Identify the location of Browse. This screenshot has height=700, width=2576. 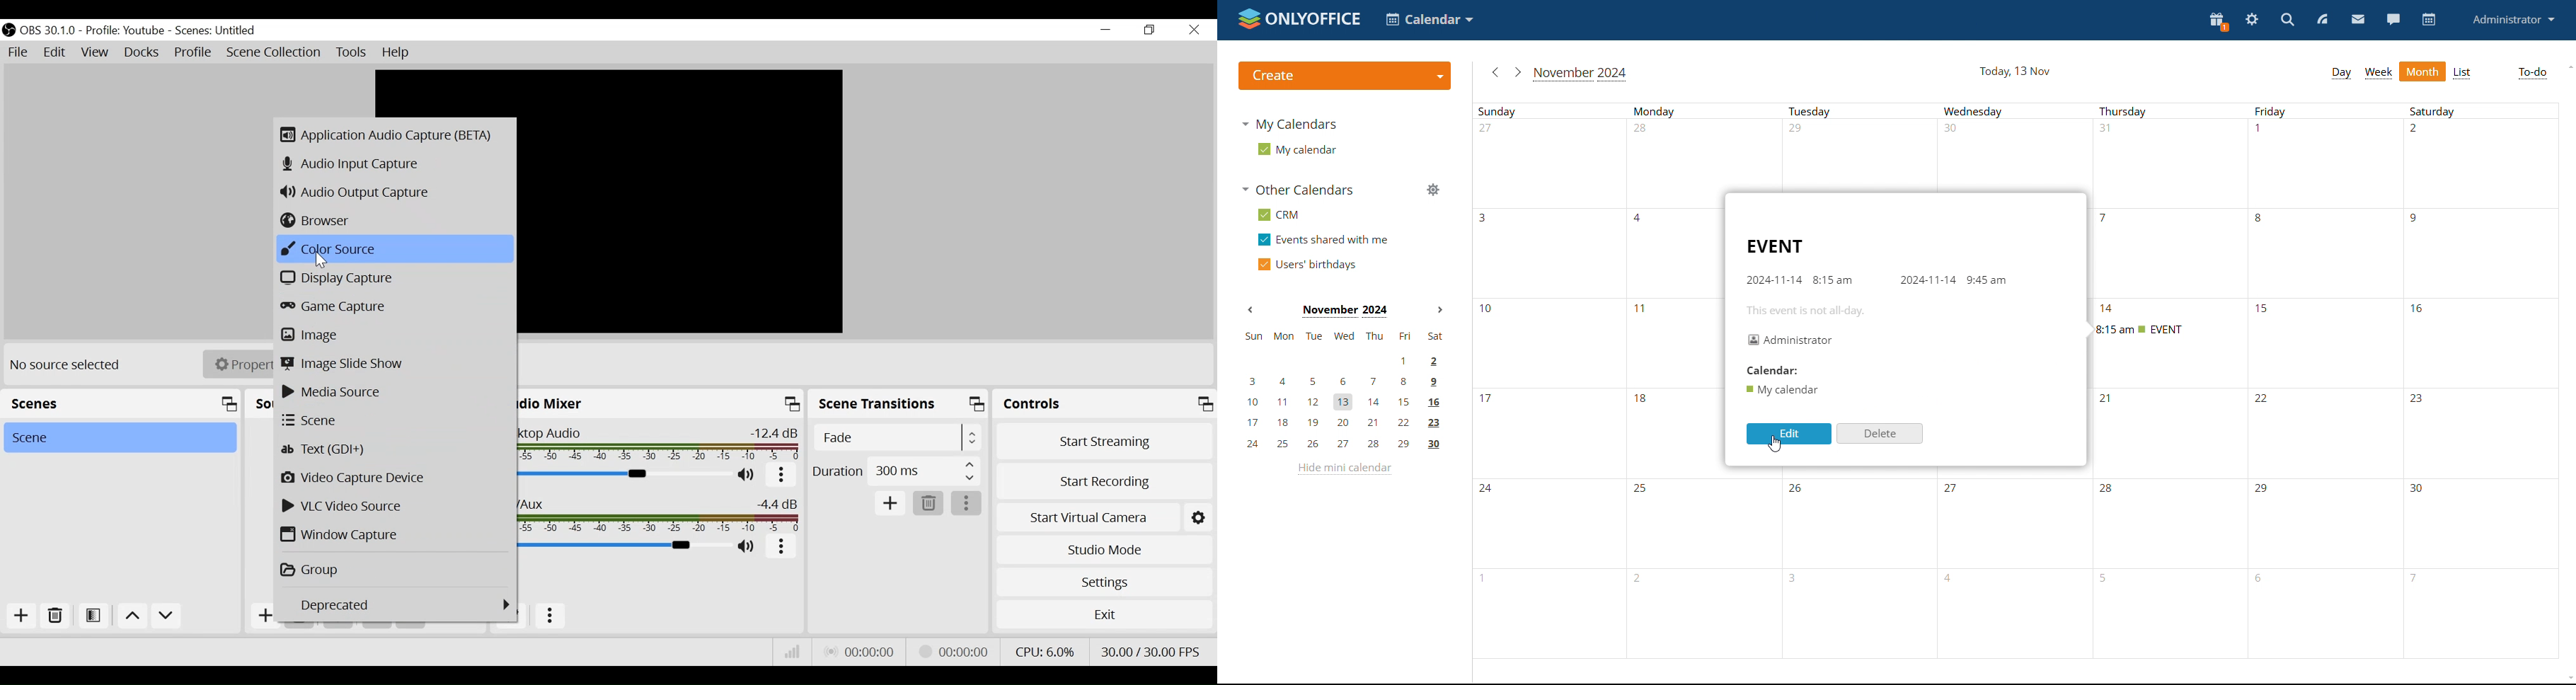
(393, 221).